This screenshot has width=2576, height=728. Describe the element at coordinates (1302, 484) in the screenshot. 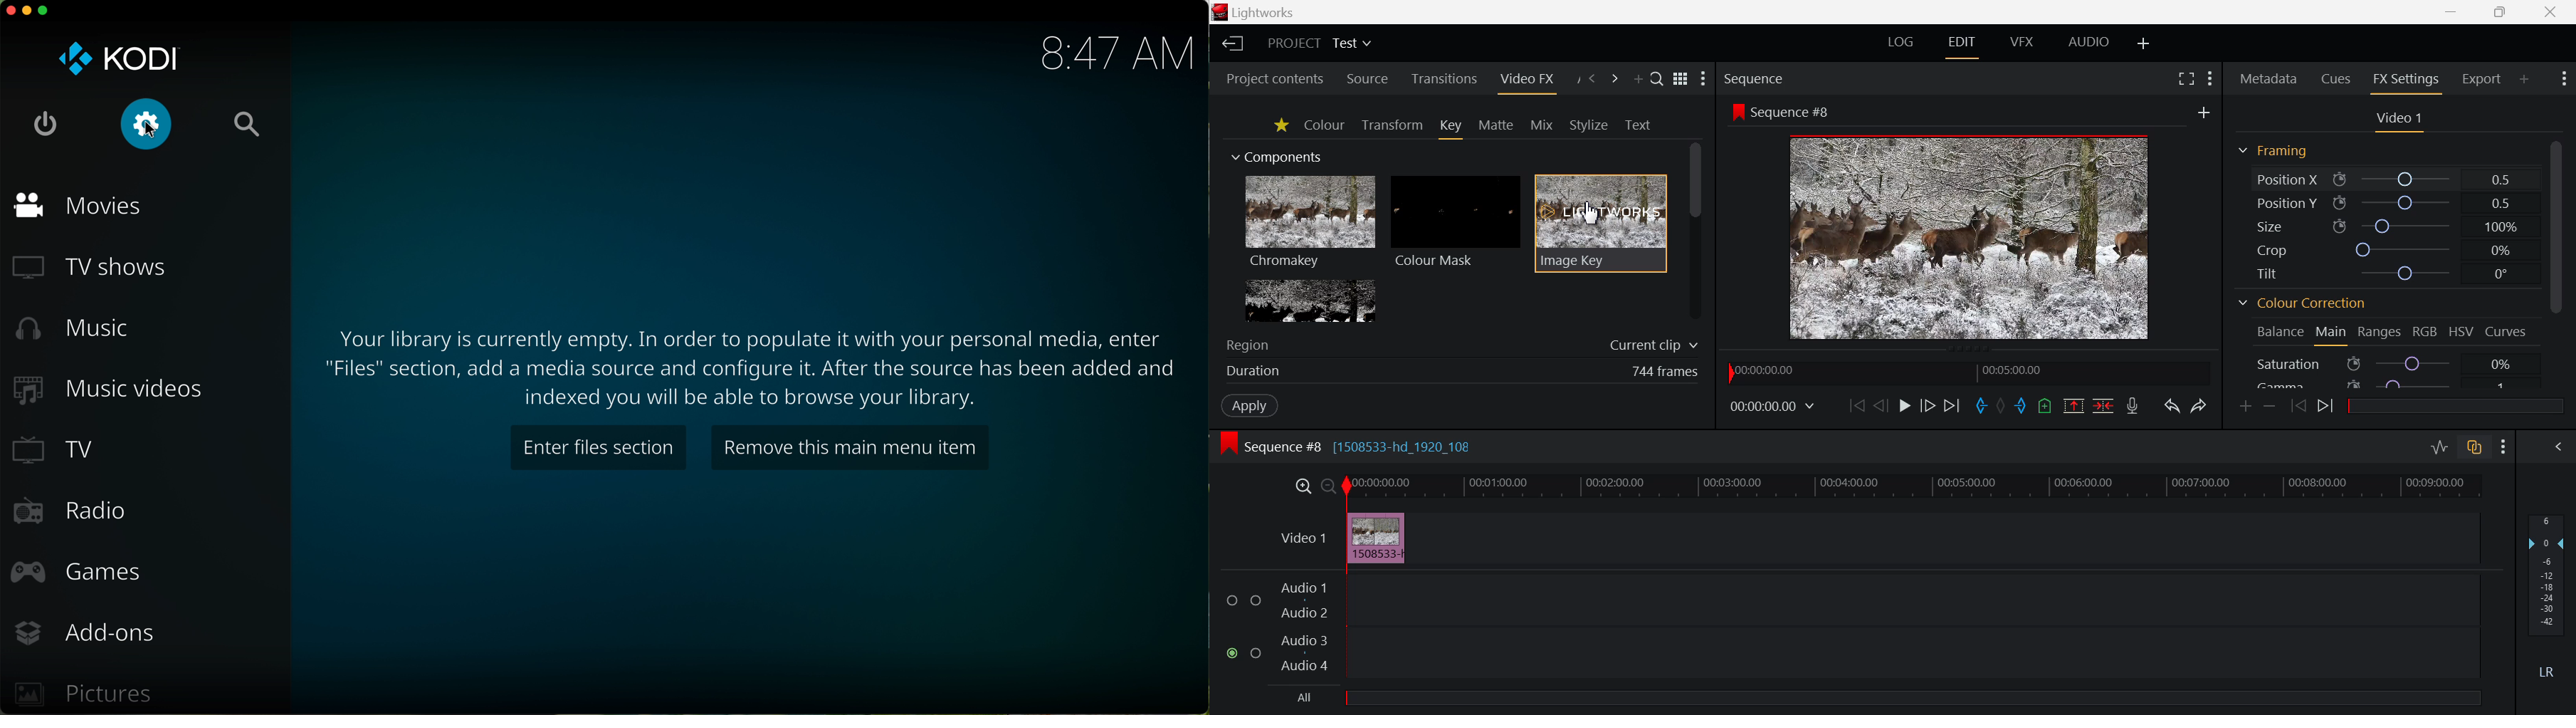

I see `Timeline Zoom In` at that location.